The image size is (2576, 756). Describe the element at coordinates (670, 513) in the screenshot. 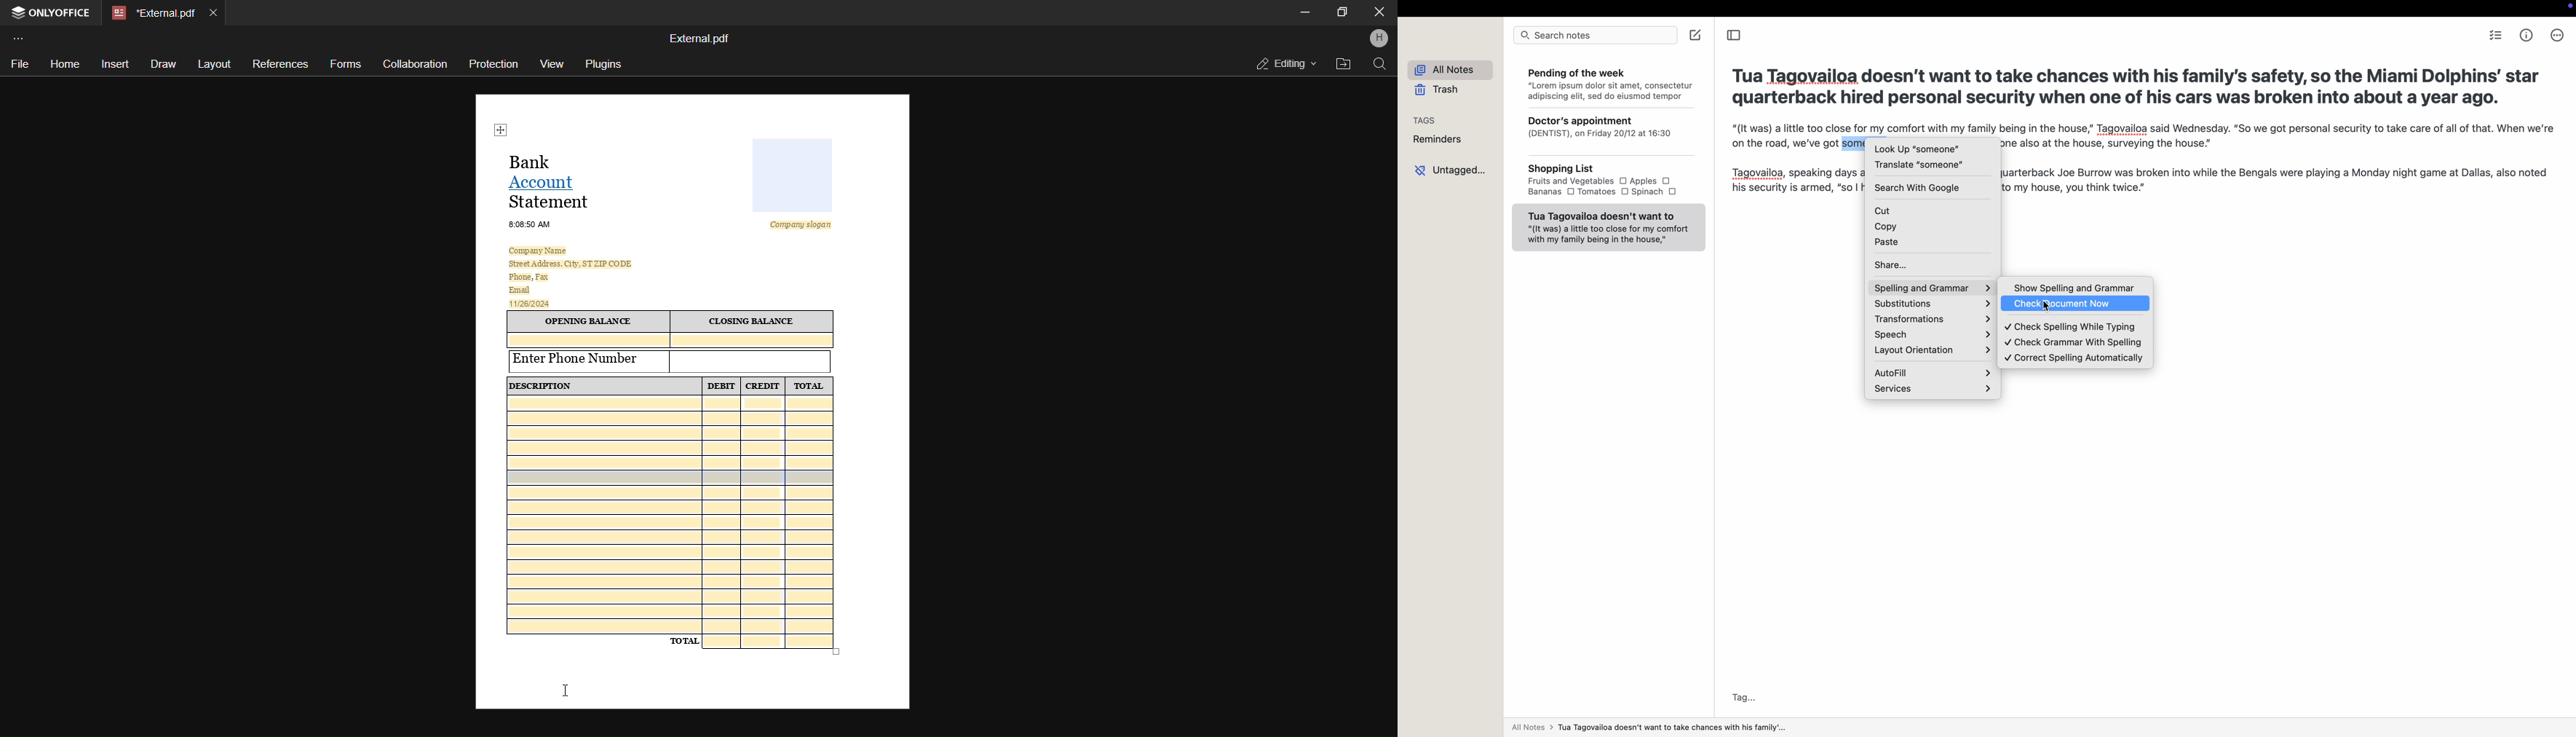

I see `Fields` at that location.